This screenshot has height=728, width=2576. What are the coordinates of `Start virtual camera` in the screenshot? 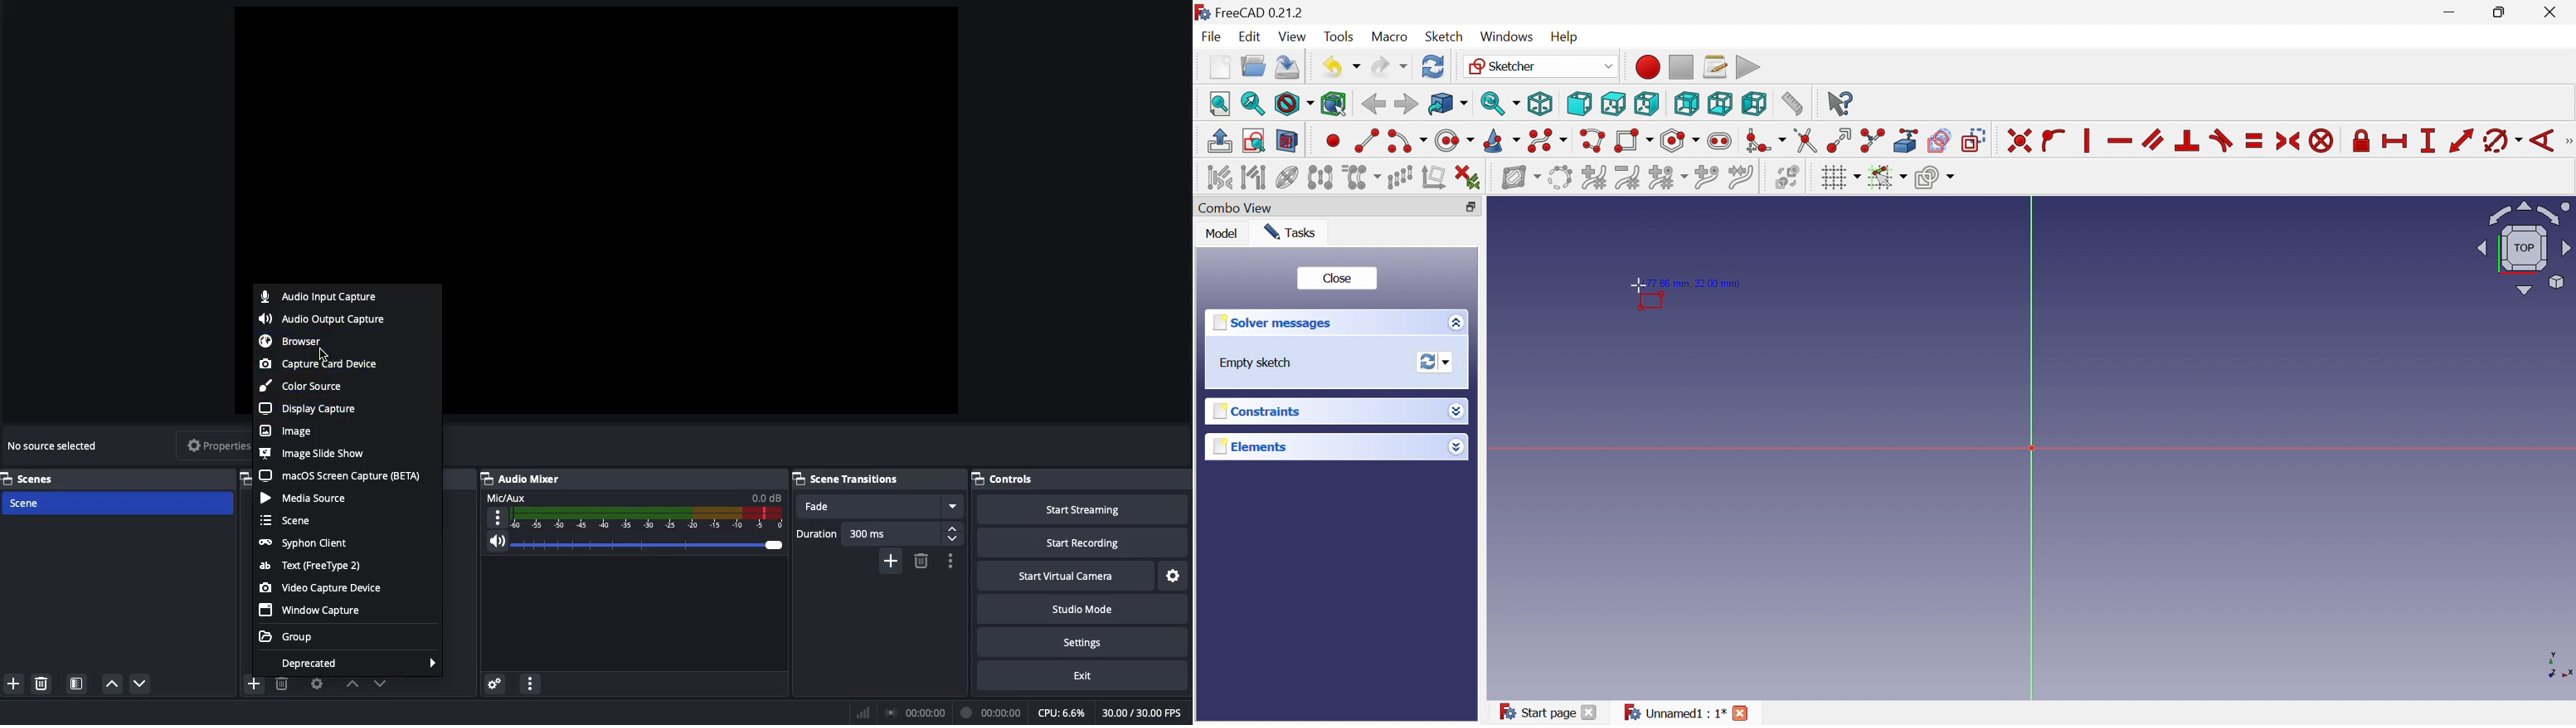 It's located at (1068, 574).